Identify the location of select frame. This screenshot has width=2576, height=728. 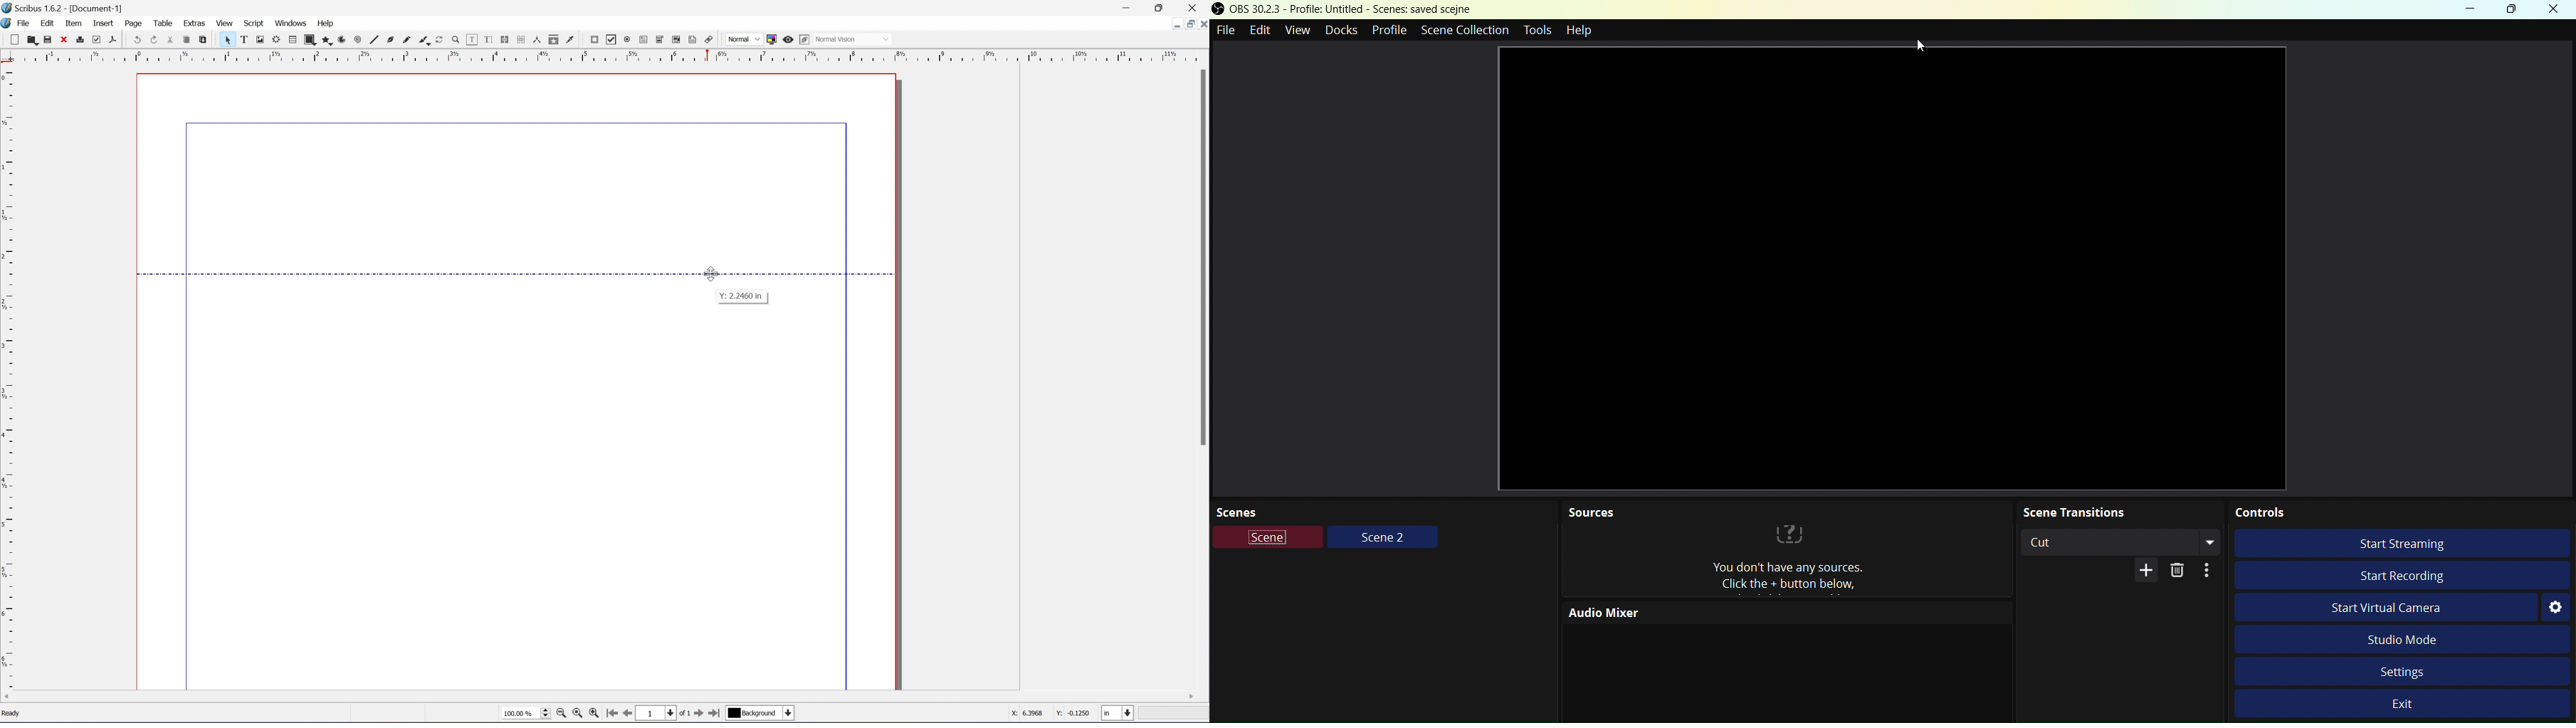
(228, 41).